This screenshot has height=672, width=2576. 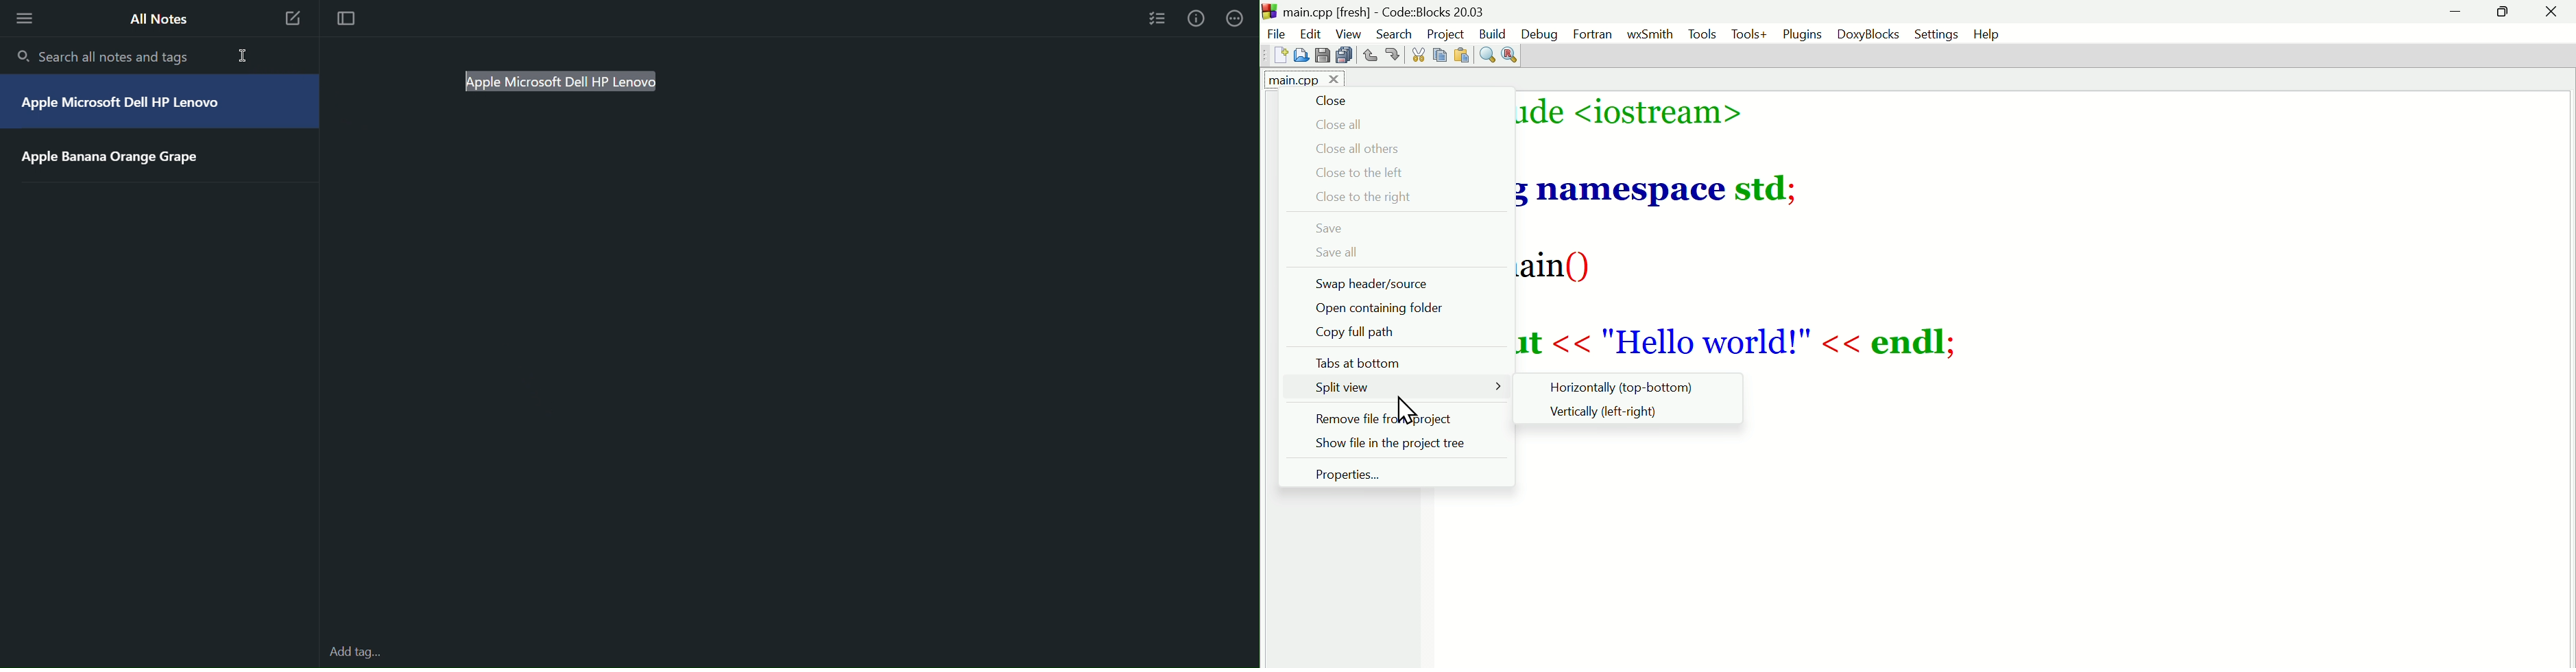 I want to click on add, so click(x=1280, y=56).